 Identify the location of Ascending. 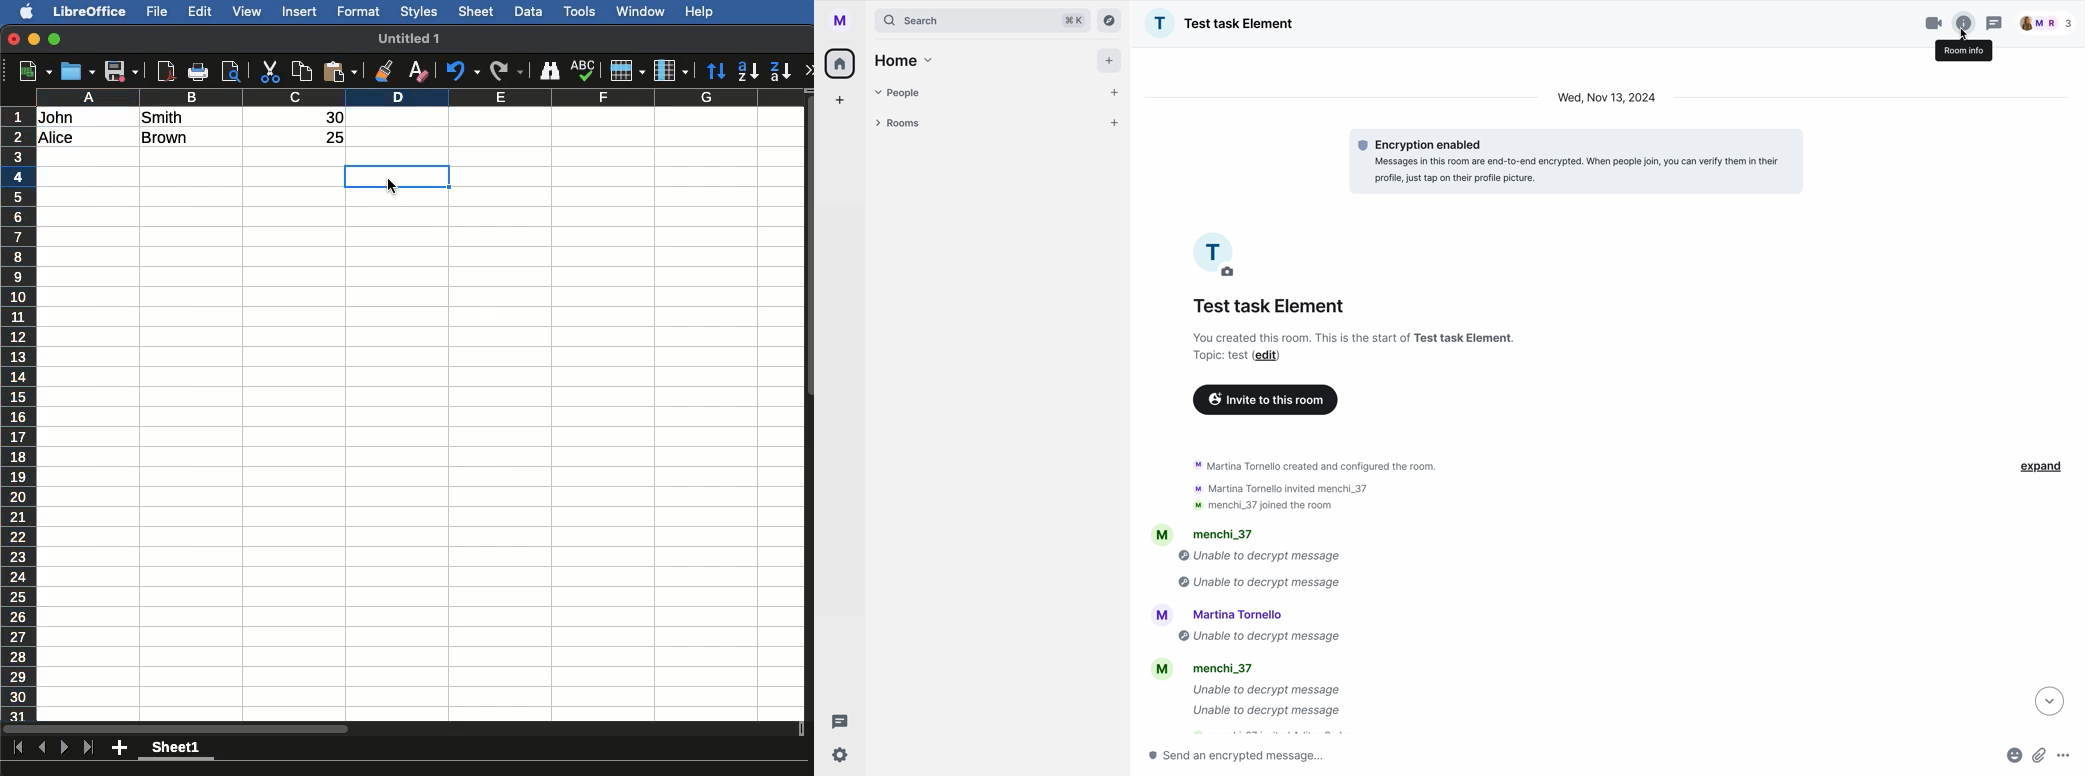
(750, 70).